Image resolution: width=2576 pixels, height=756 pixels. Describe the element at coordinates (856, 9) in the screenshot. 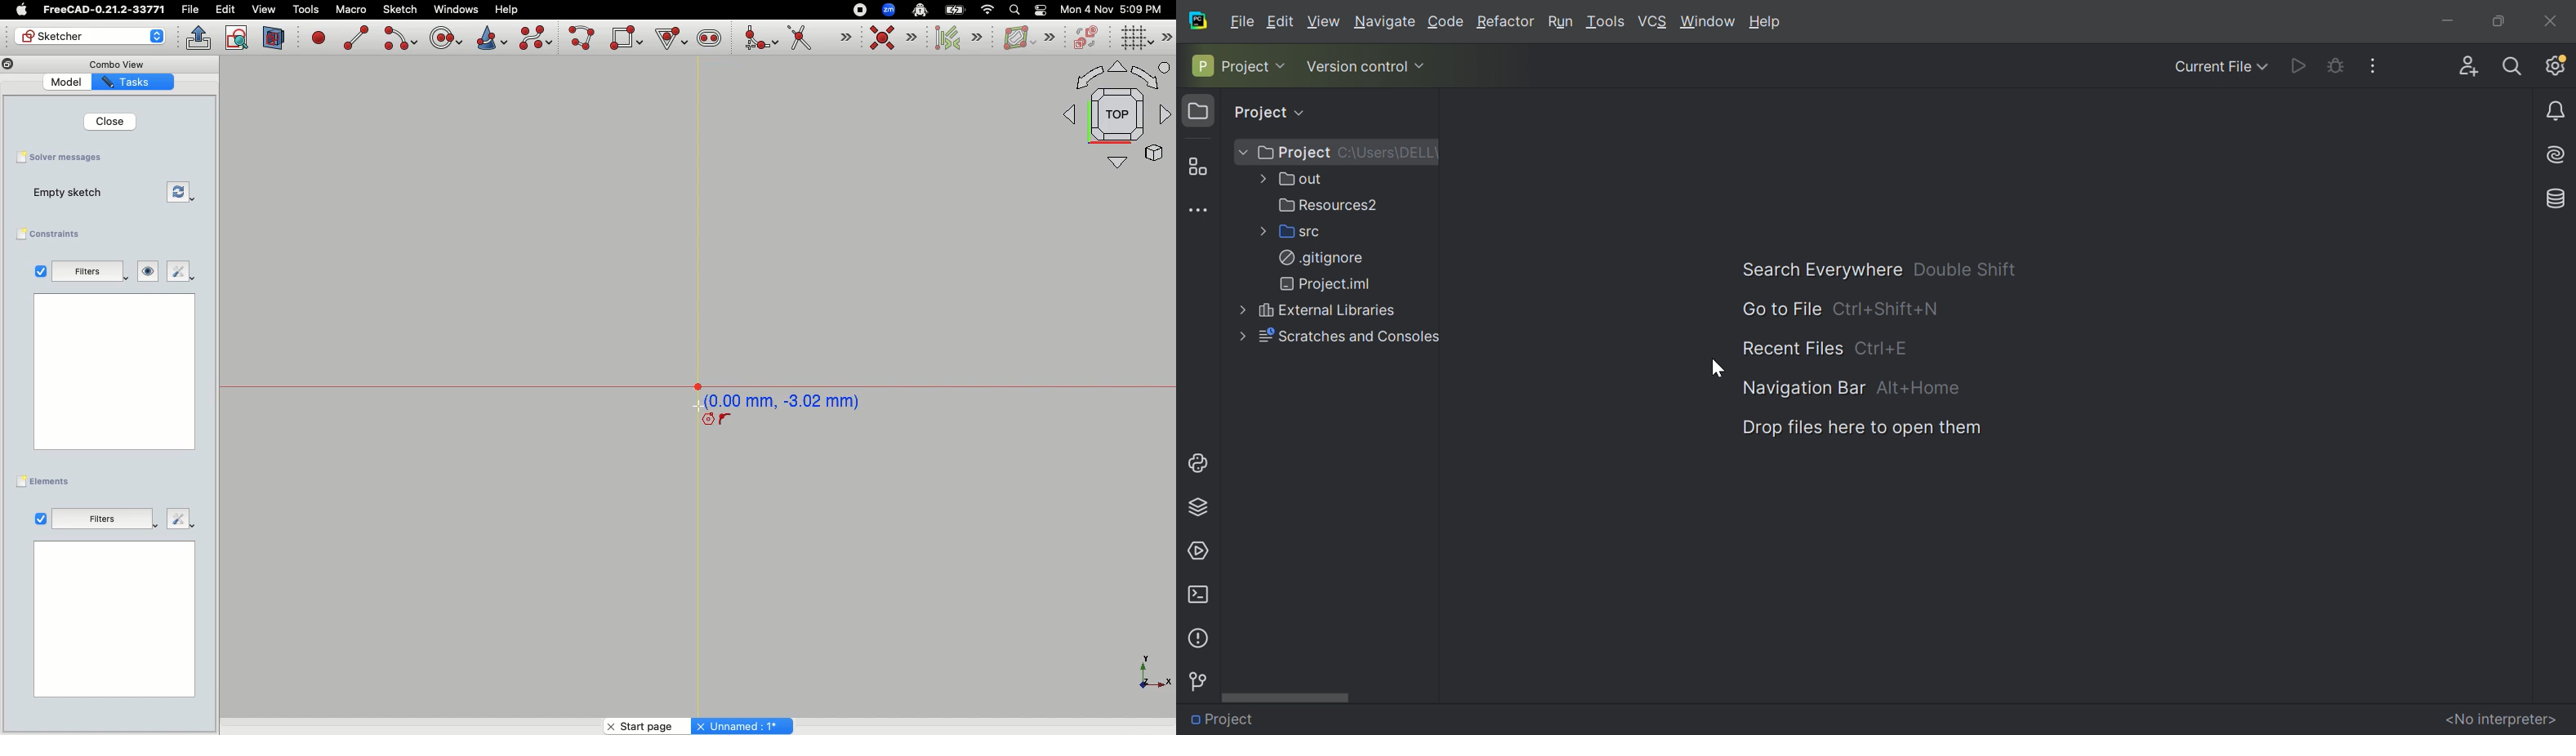

I see `record` at that location.